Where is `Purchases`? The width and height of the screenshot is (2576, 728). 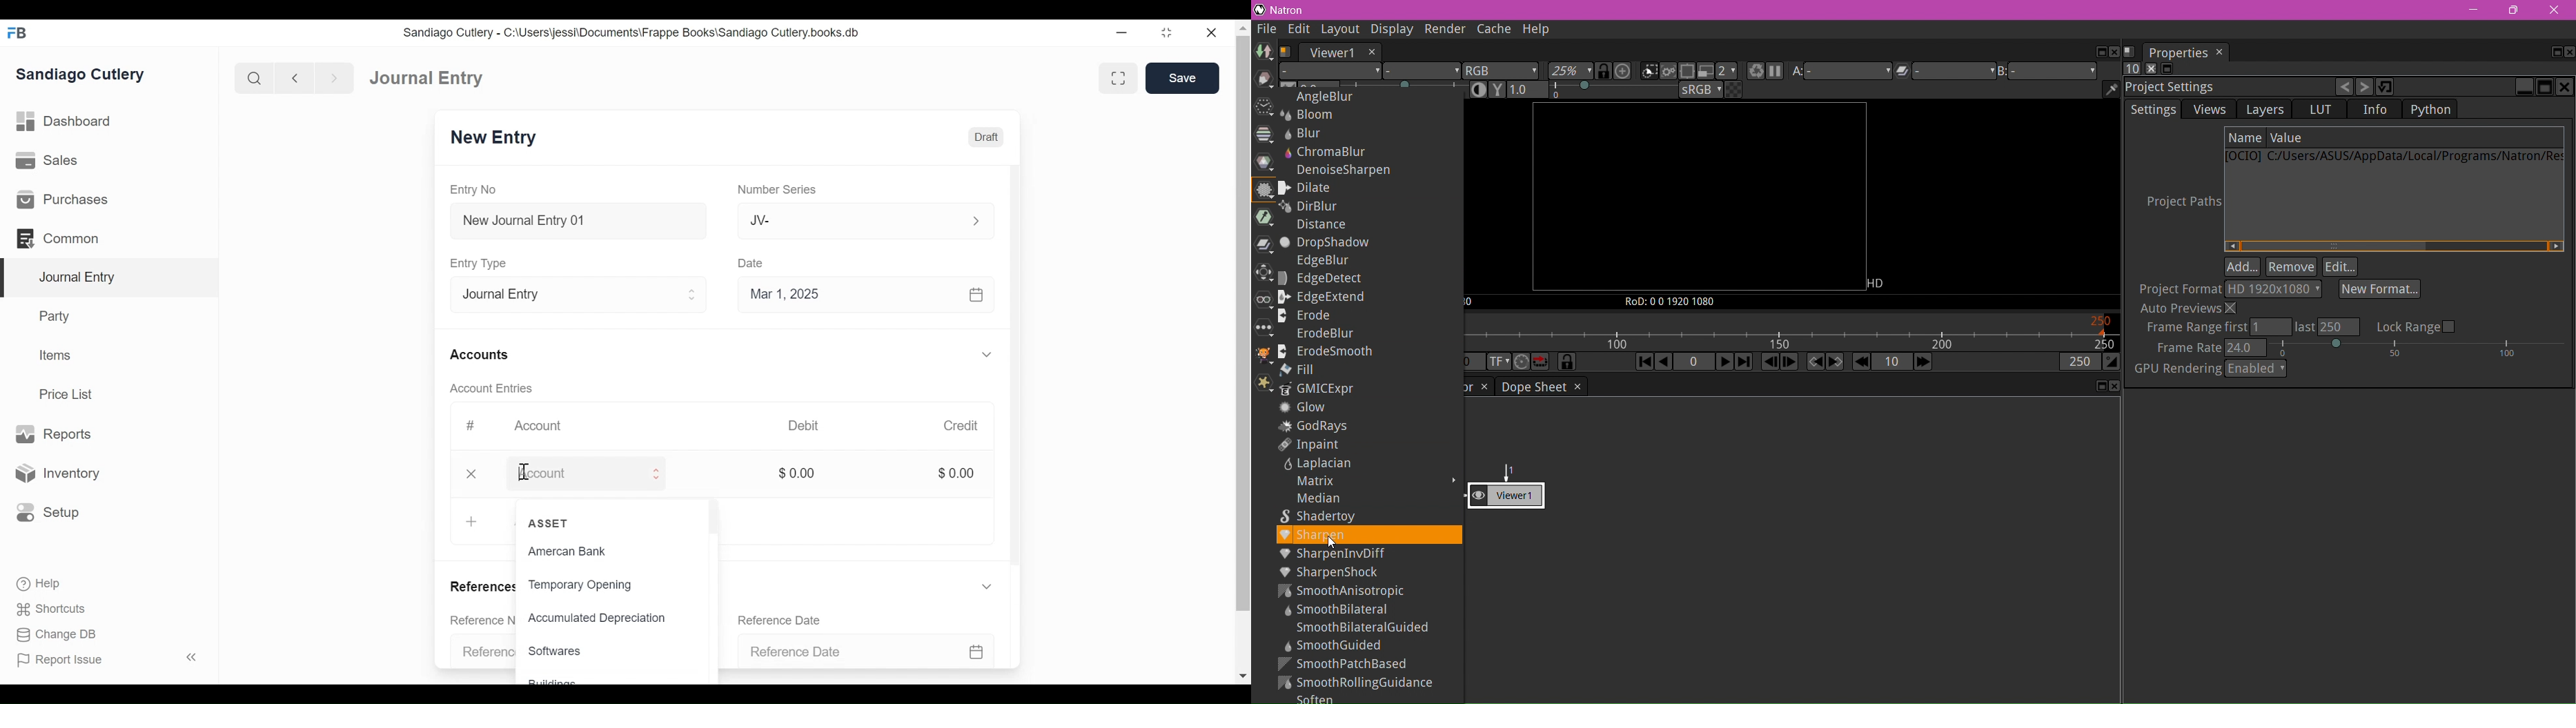 Purchases is located at coordinates (109, 198).